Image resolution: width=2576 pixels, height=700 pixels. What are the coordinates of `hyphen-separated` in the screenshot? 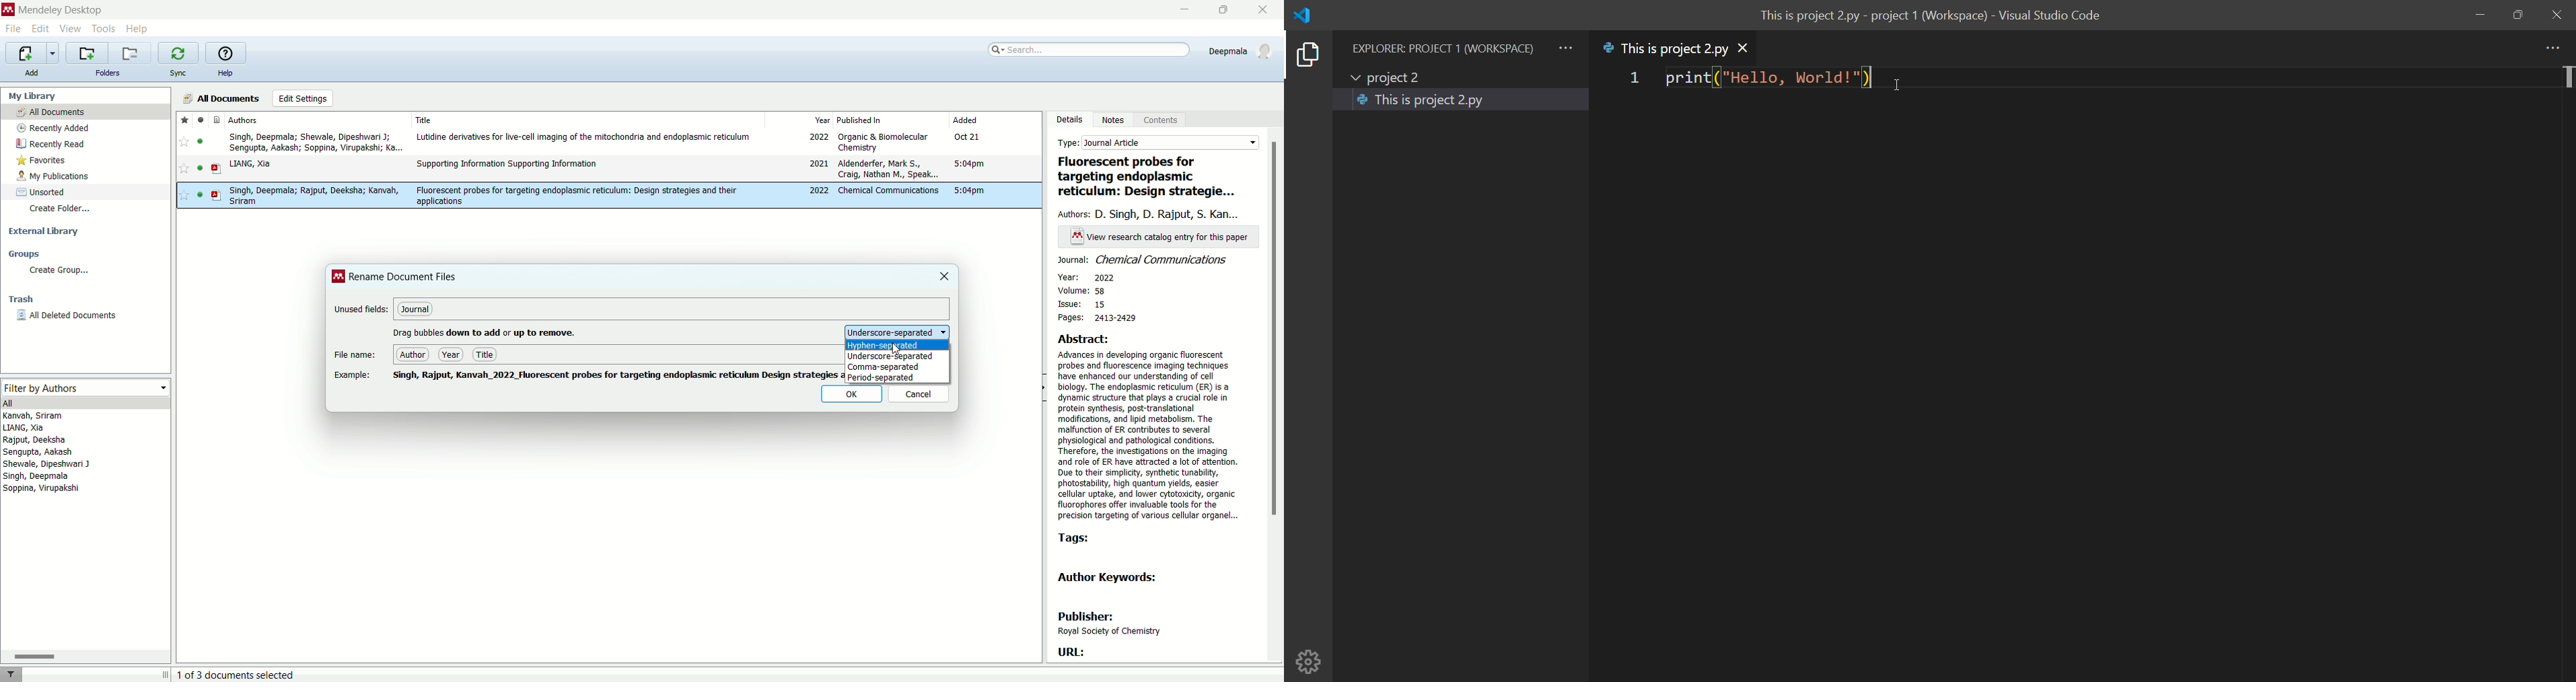 It's located at (896, 345).